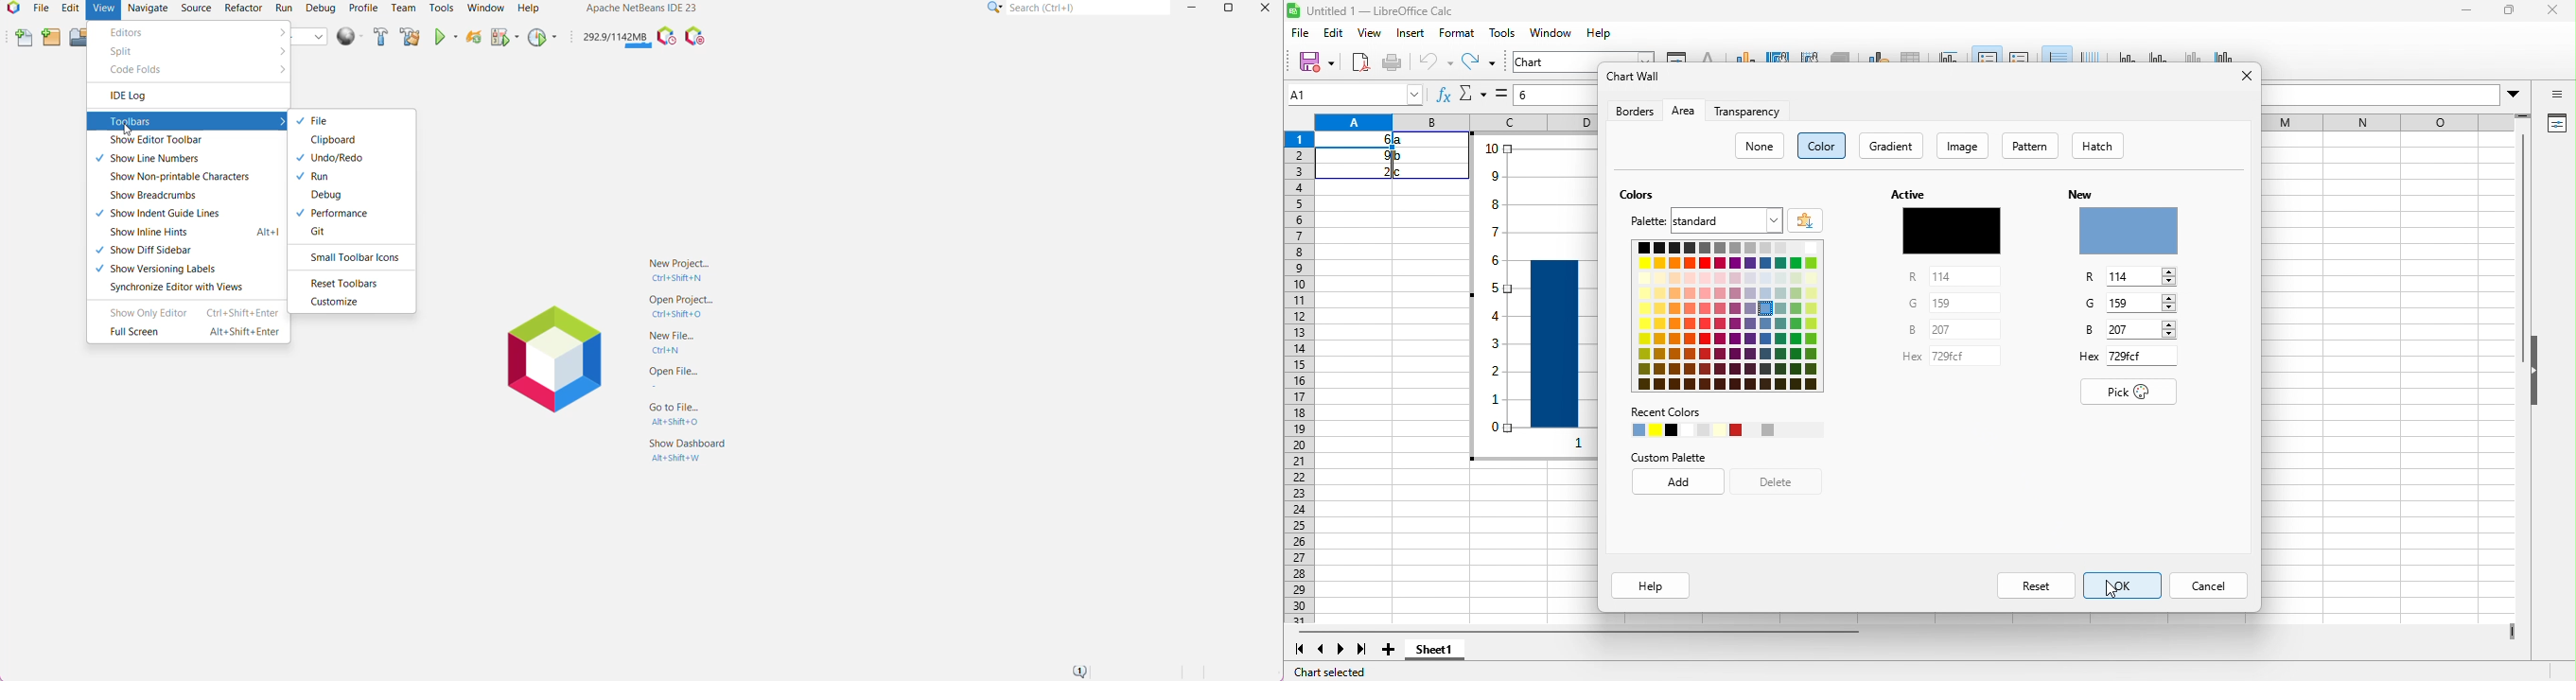 Image resolution: width=2576 pixels, height=700 pixels. What do you see at coordinates (1673, 457) in the screenshot?
I see `custom palette` at bounding box center [1673, 457].